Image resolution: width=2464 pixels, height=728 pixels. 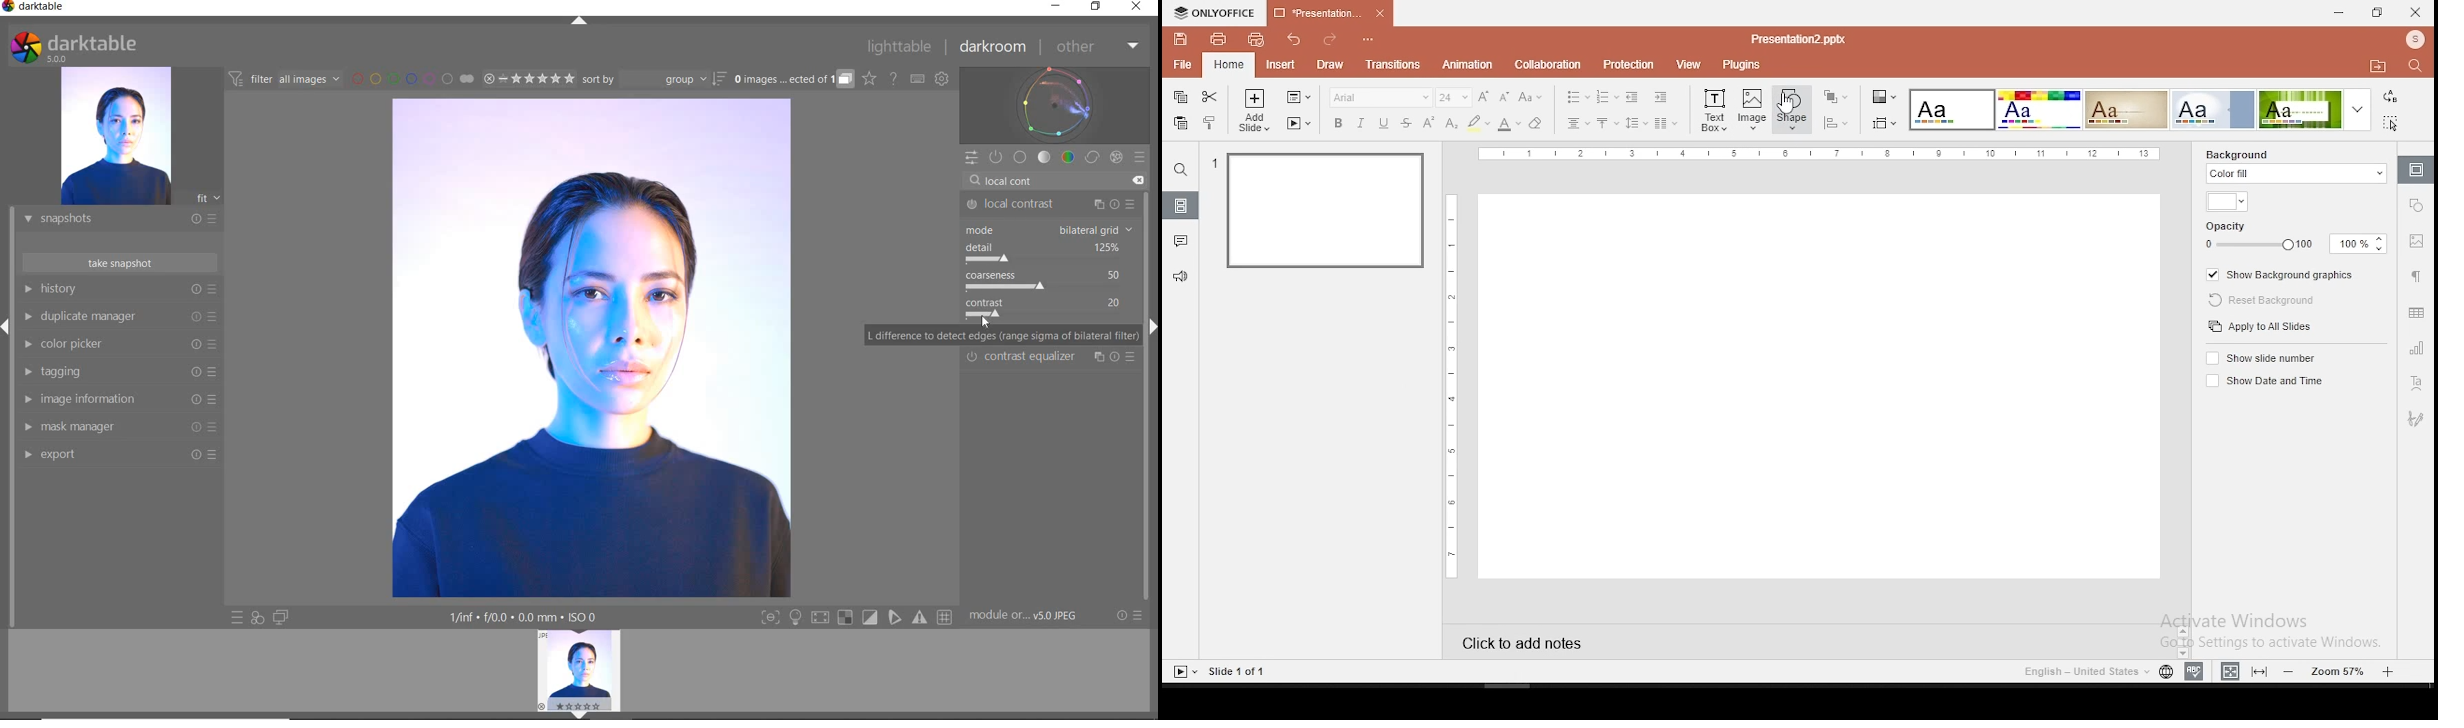 What do you see at coordinates (1531, 96) in the screenshot?
I see `change case` at bounding box center [1531, 96].